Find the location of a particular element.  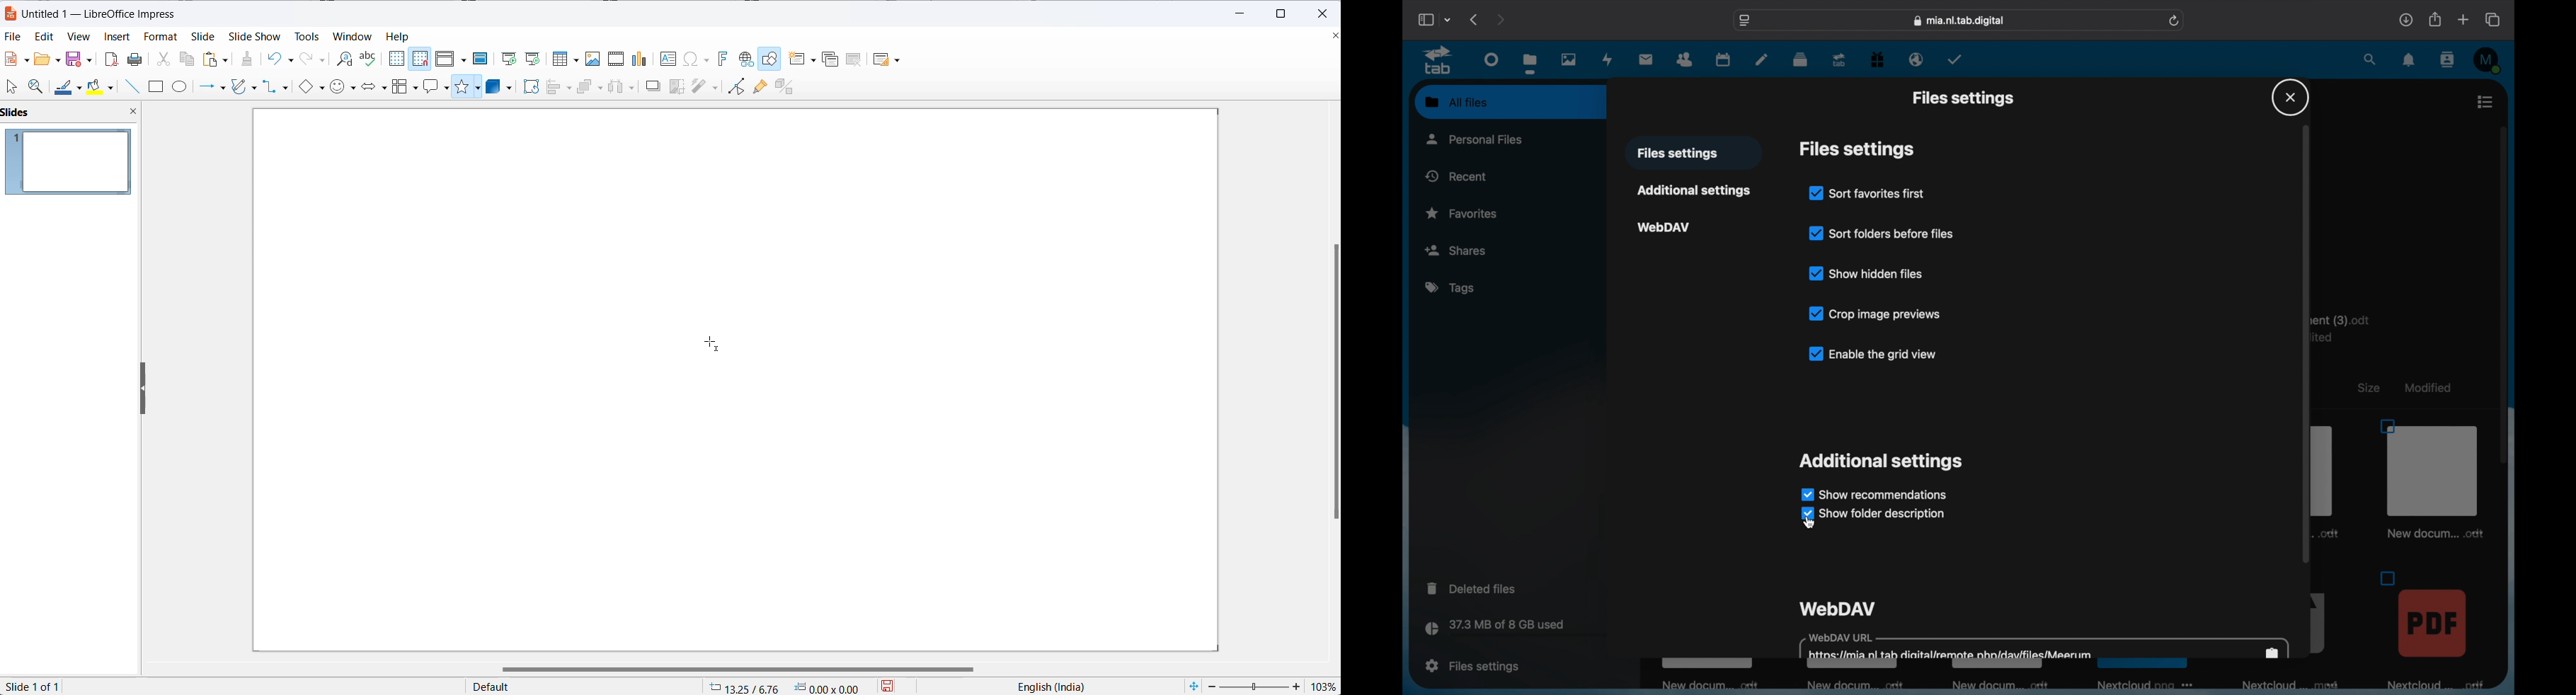

dashboard is located at coordinates (1492, 59).